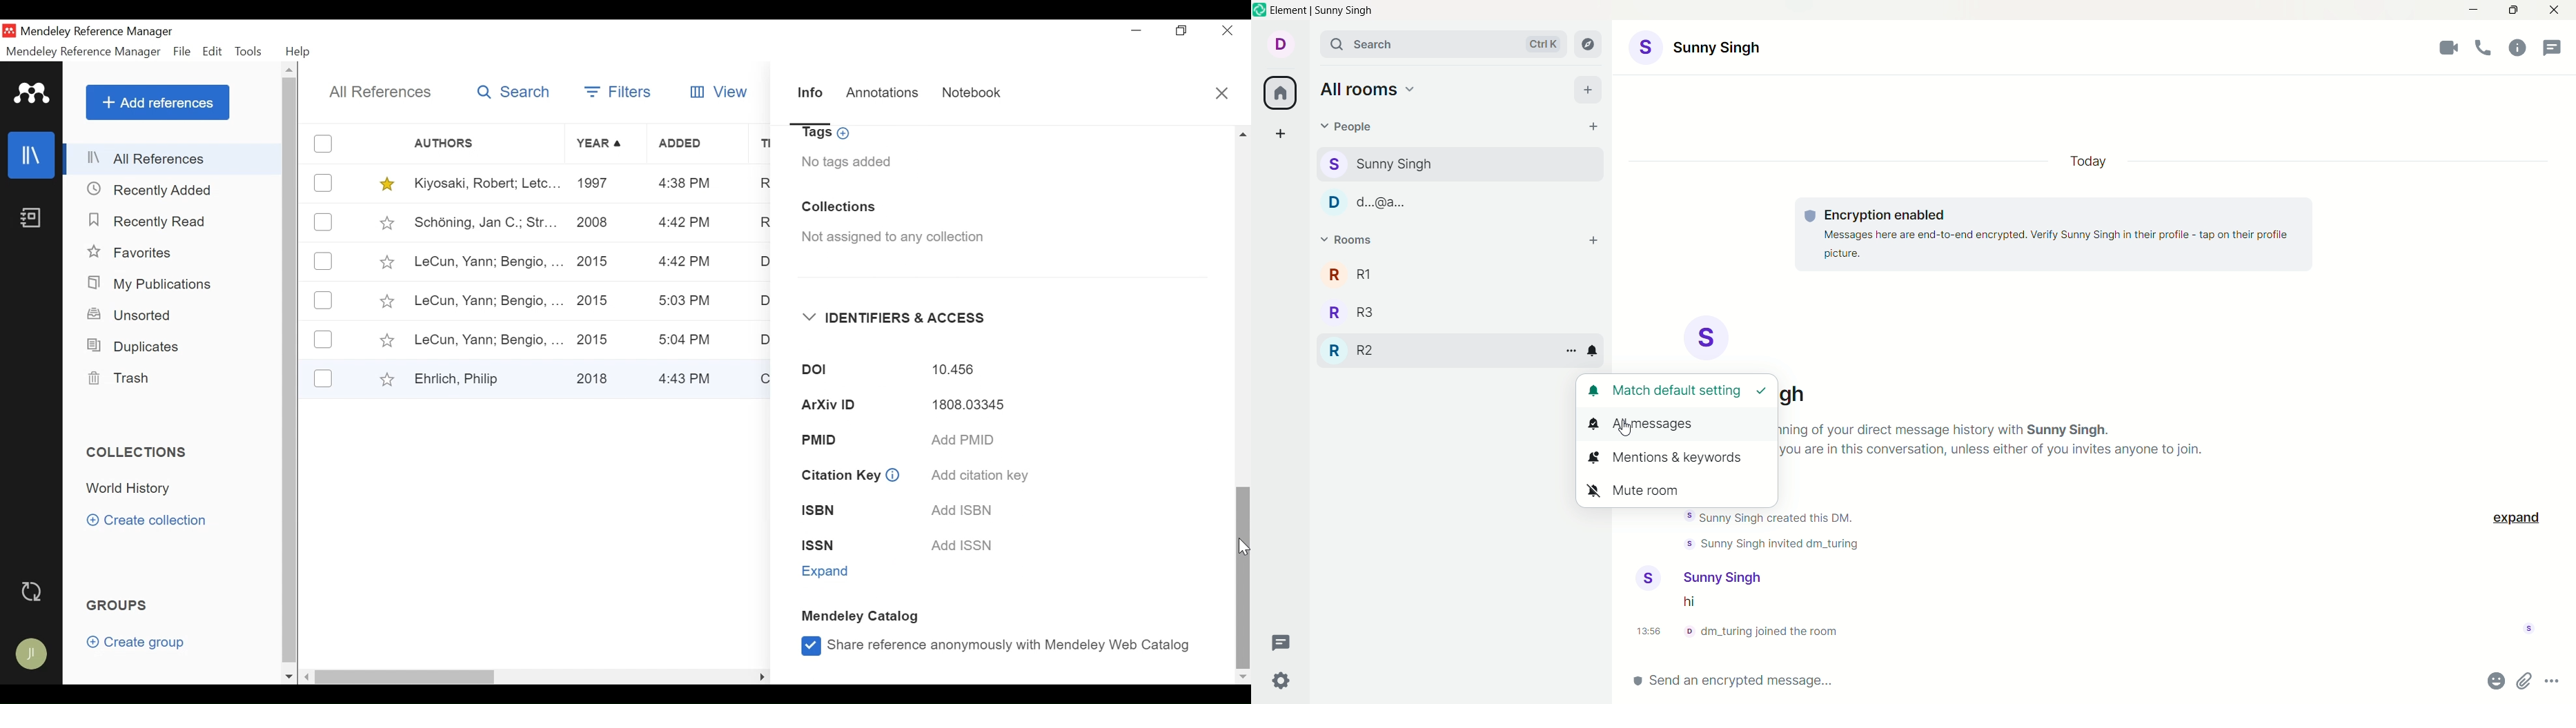 The height and width of the screenshot is (728, 2576). Describe the element at coordinates (29, 155) in the screenshot. I see `Library` at that location.